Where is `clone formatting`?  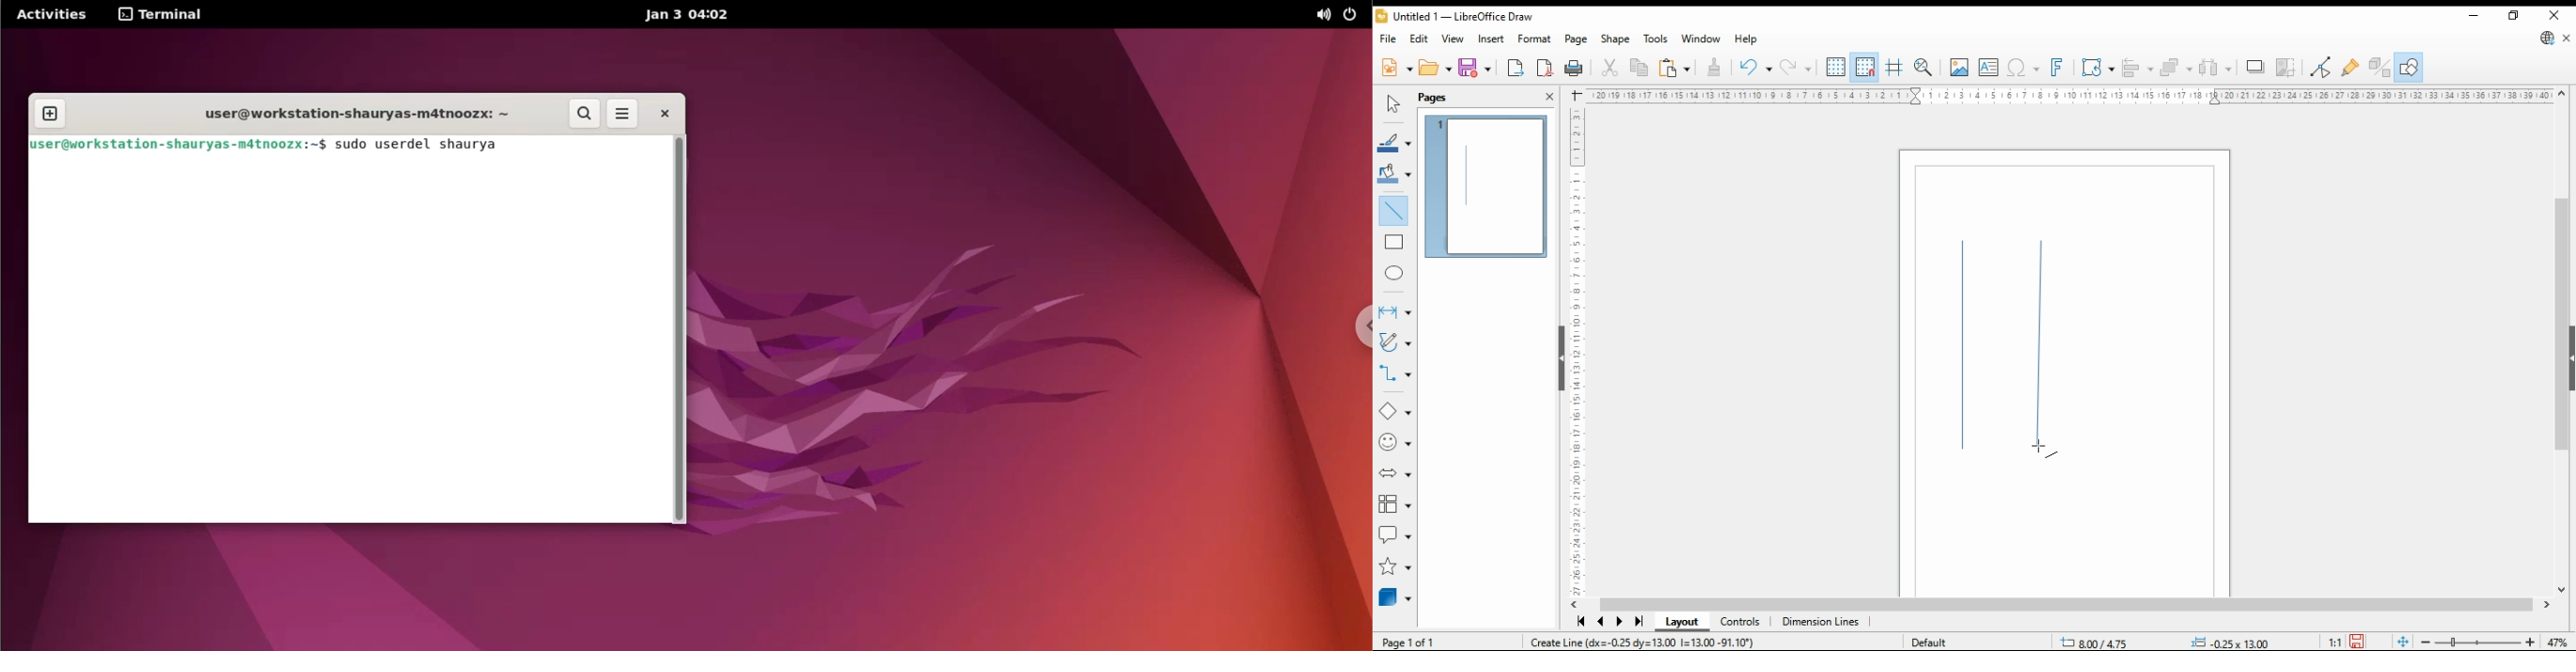 clone formatting is located at coordinates (1713, 66).